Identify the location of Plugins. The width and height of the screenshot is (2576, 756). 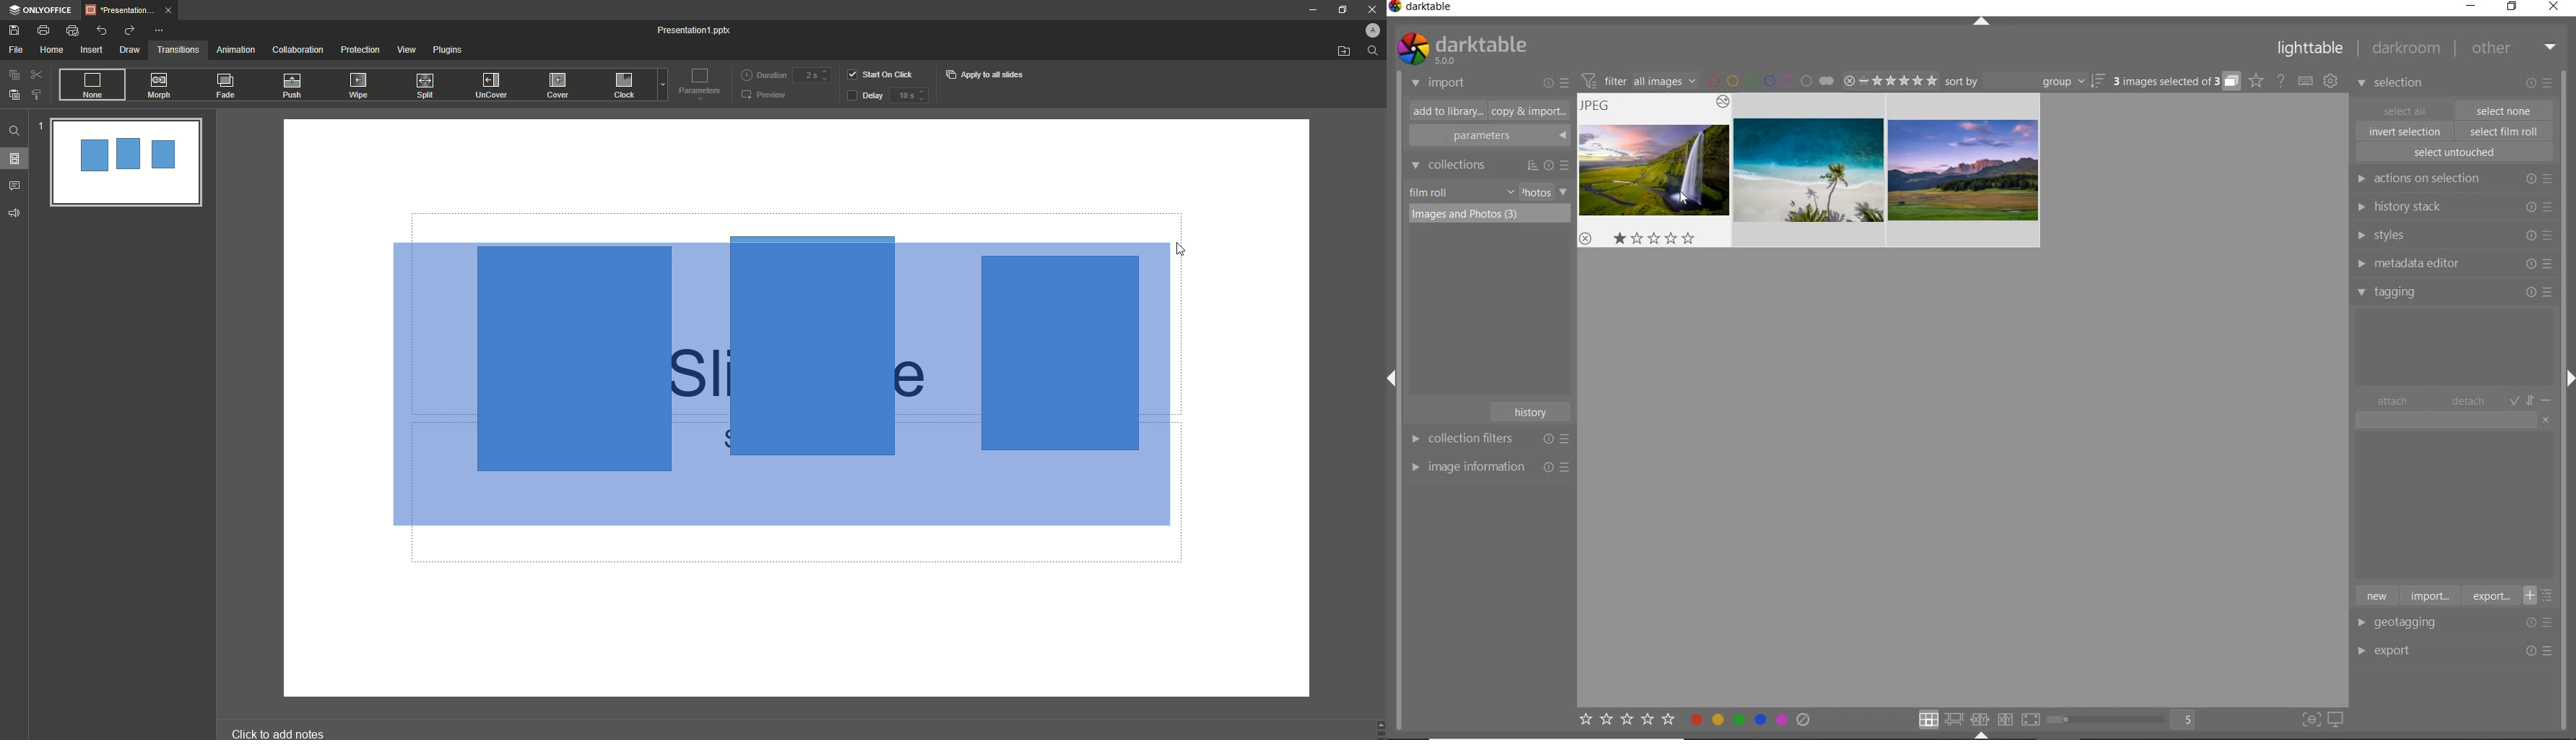
(451, 52).